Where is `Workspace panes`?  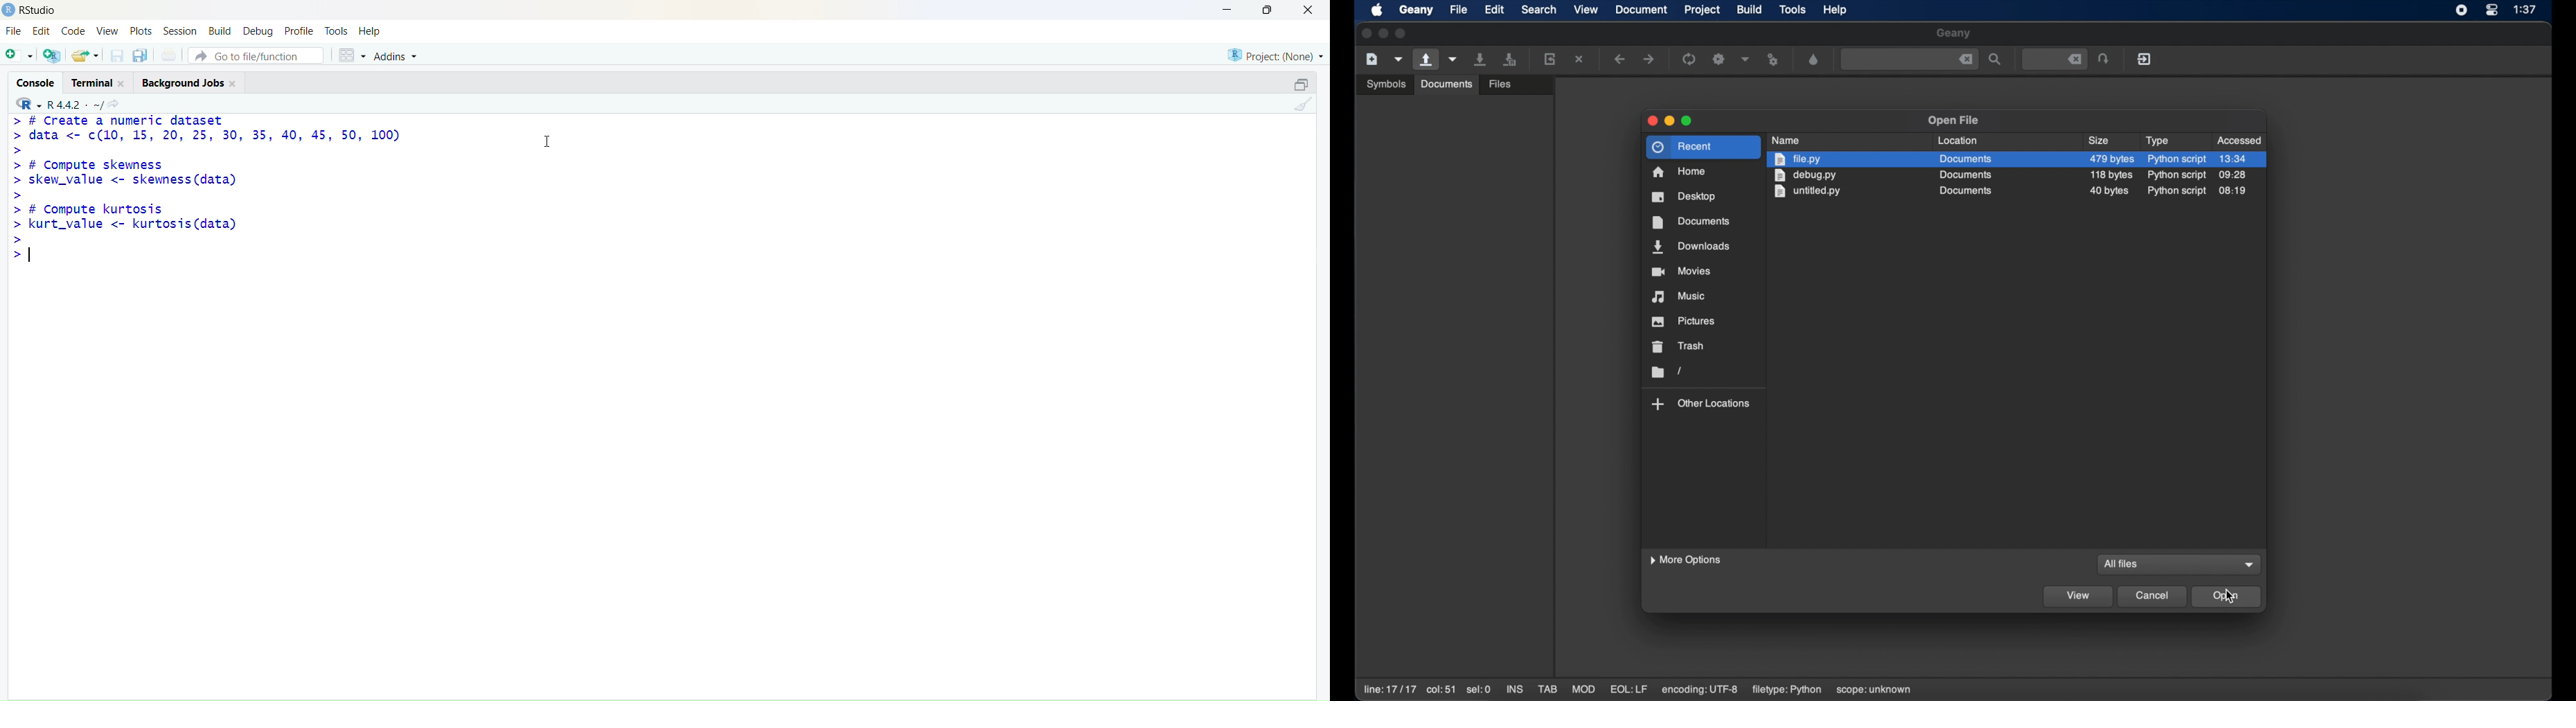 Workspace panes is located at coordinates (350, 54).